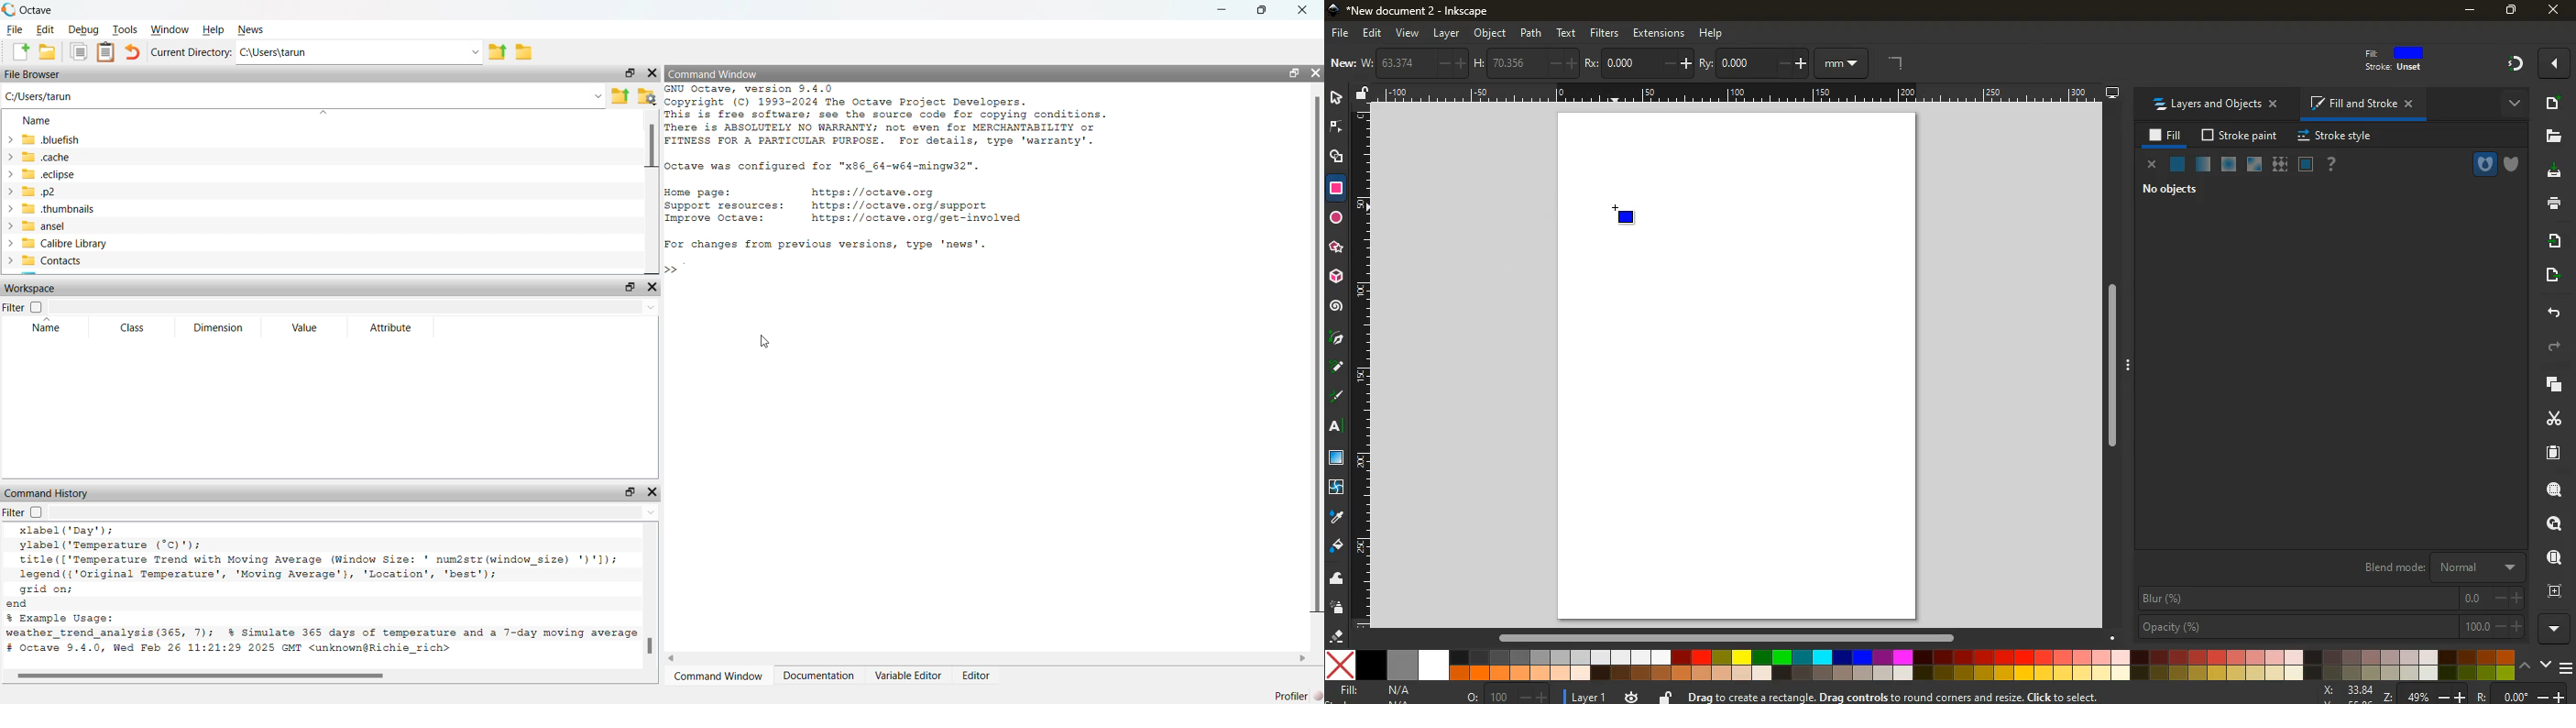 The height and width of the screenshot is (728, 2576). What do you see at coordinates (2332, 598) in the screenshot?
I see `blur` at bounding box center [2332, 598].